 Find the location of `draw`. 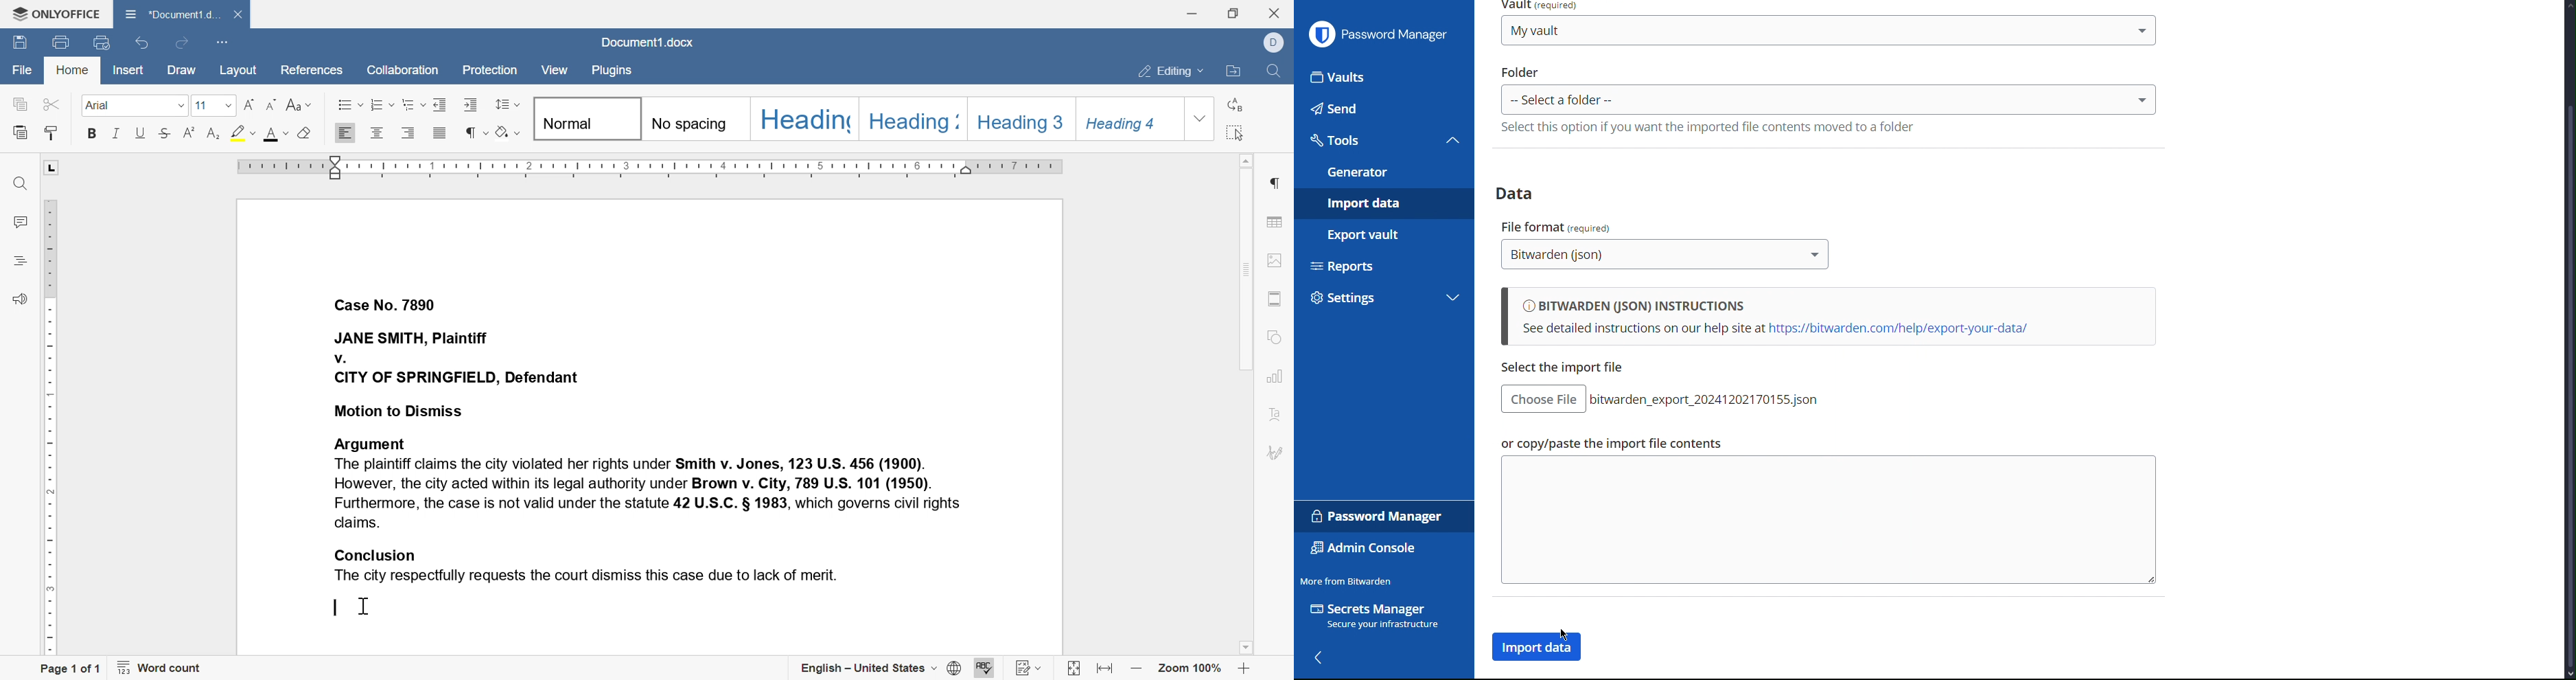

draw is located at coordinates (184, 70).